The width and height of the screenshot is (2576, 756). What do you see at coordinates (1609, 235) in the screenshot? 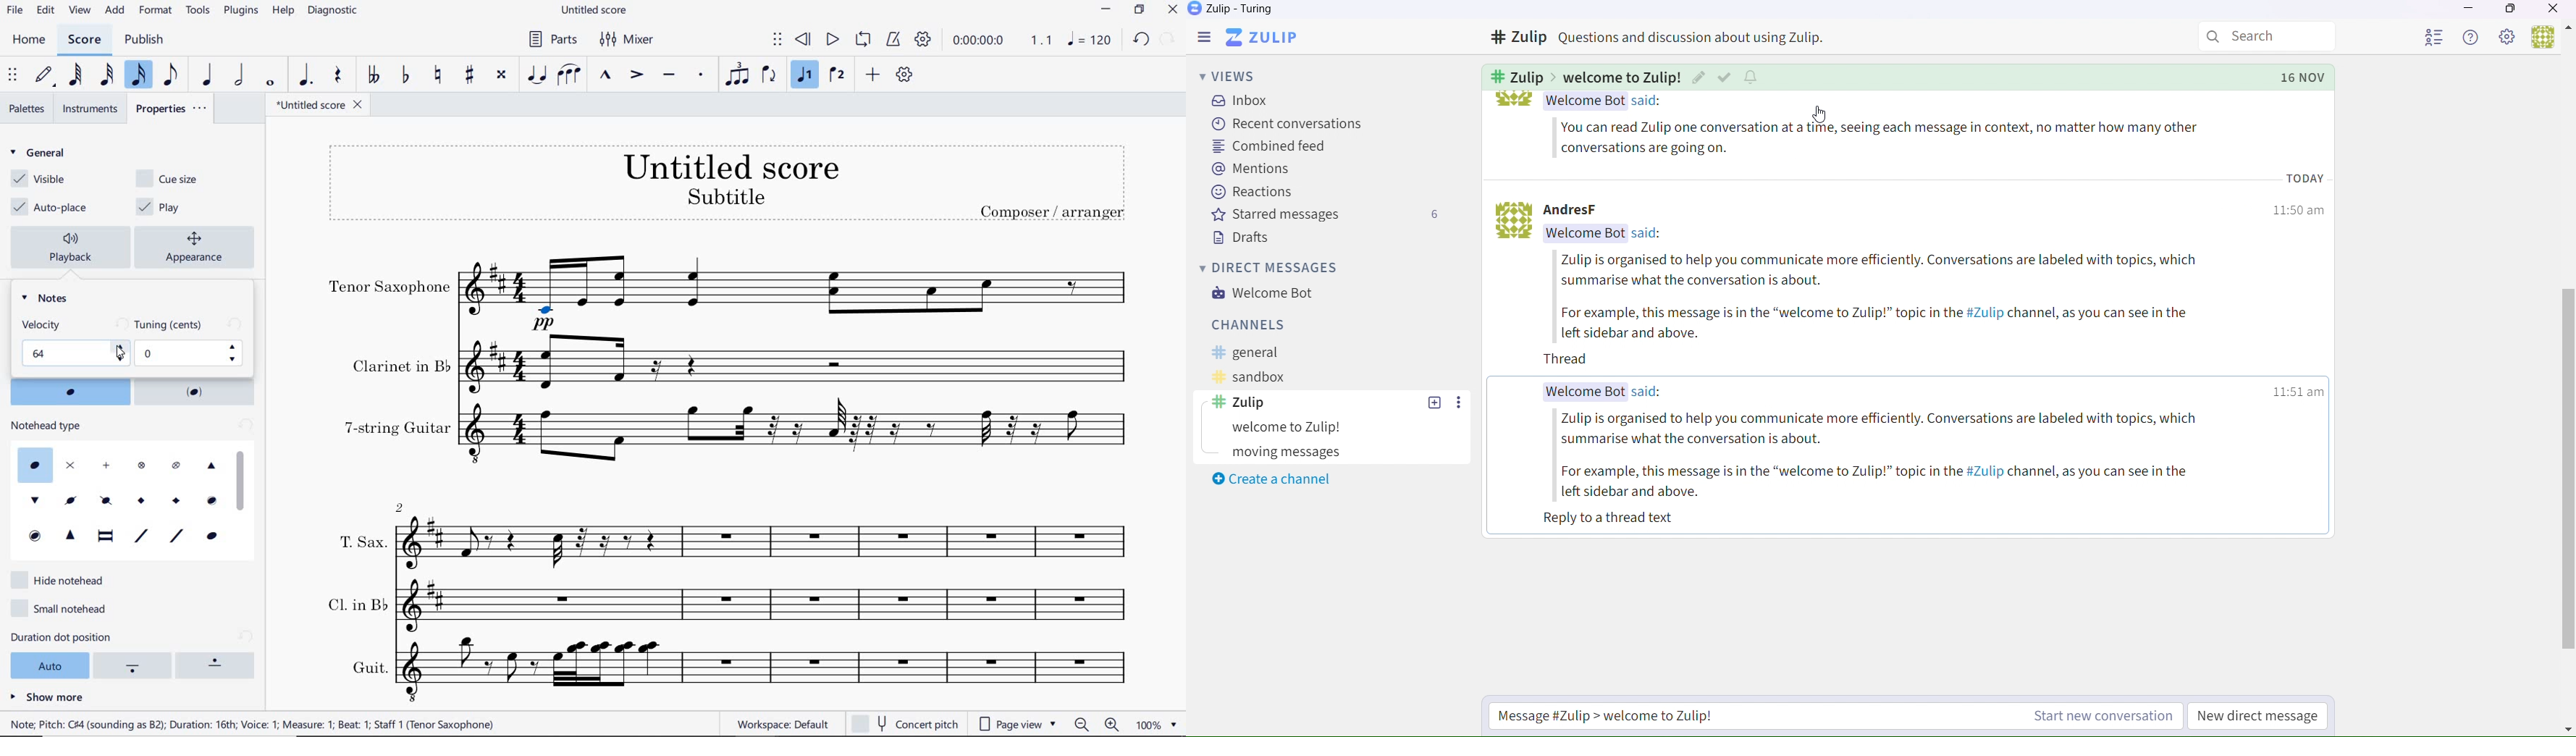
I see `Welcome bot` at bounding box center [1609, 235].